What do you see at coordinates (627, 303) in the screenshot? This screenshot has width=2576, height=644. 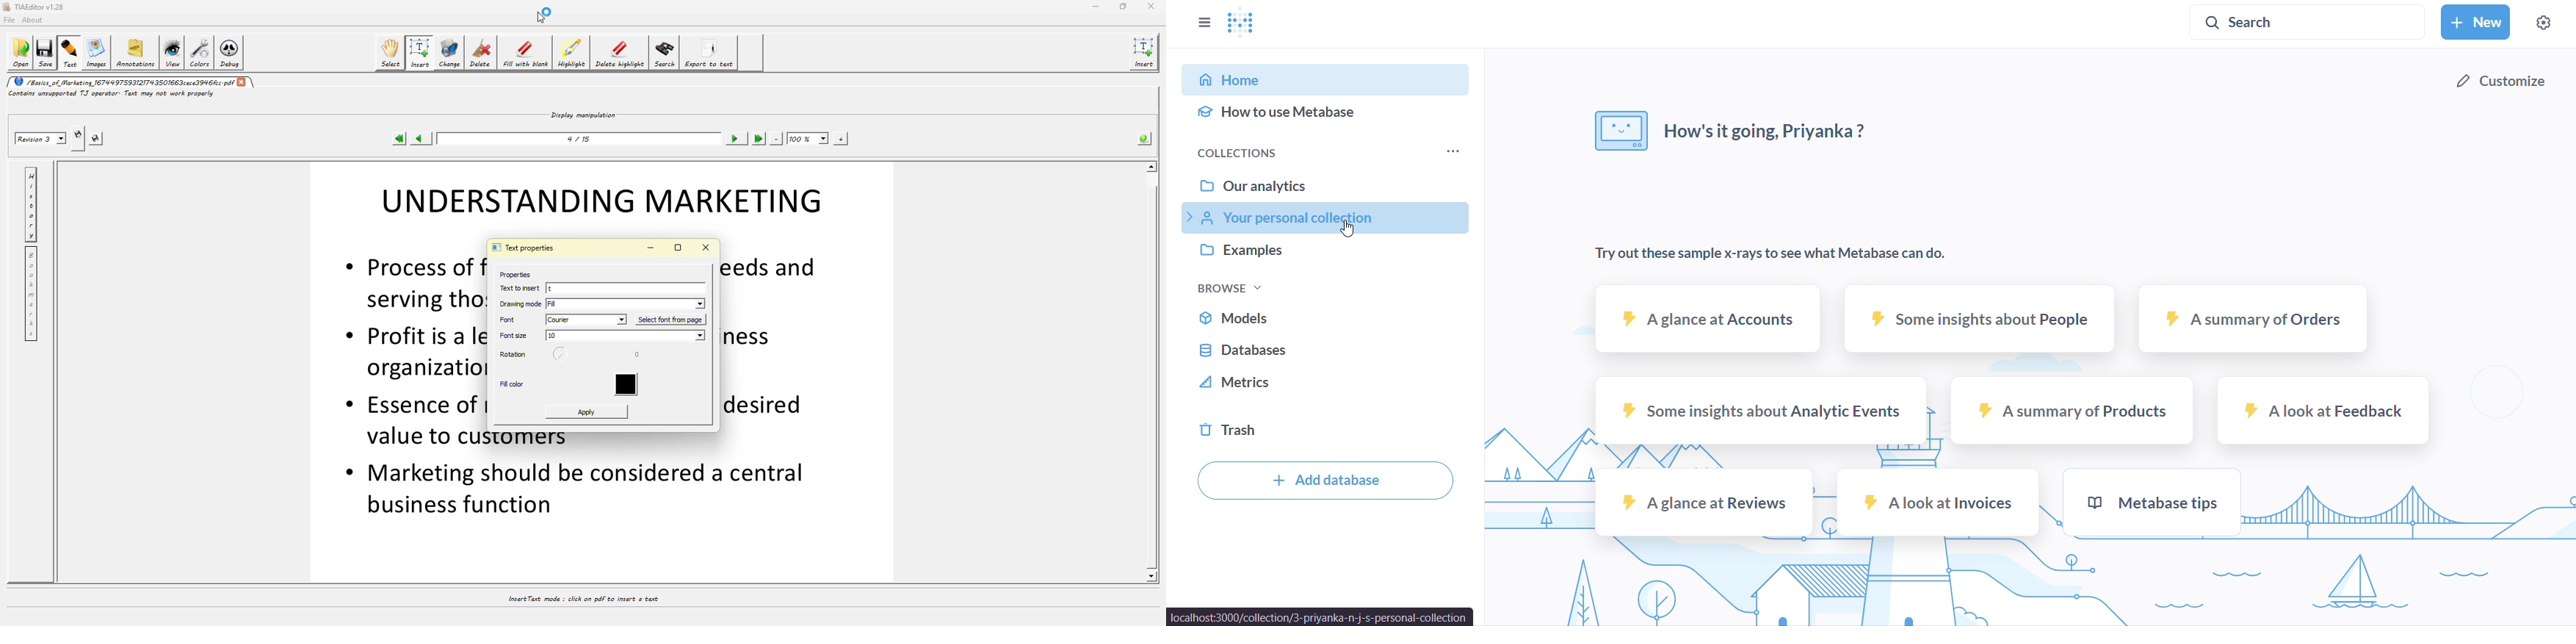 I see `fill` at bounding box center [627, 303].